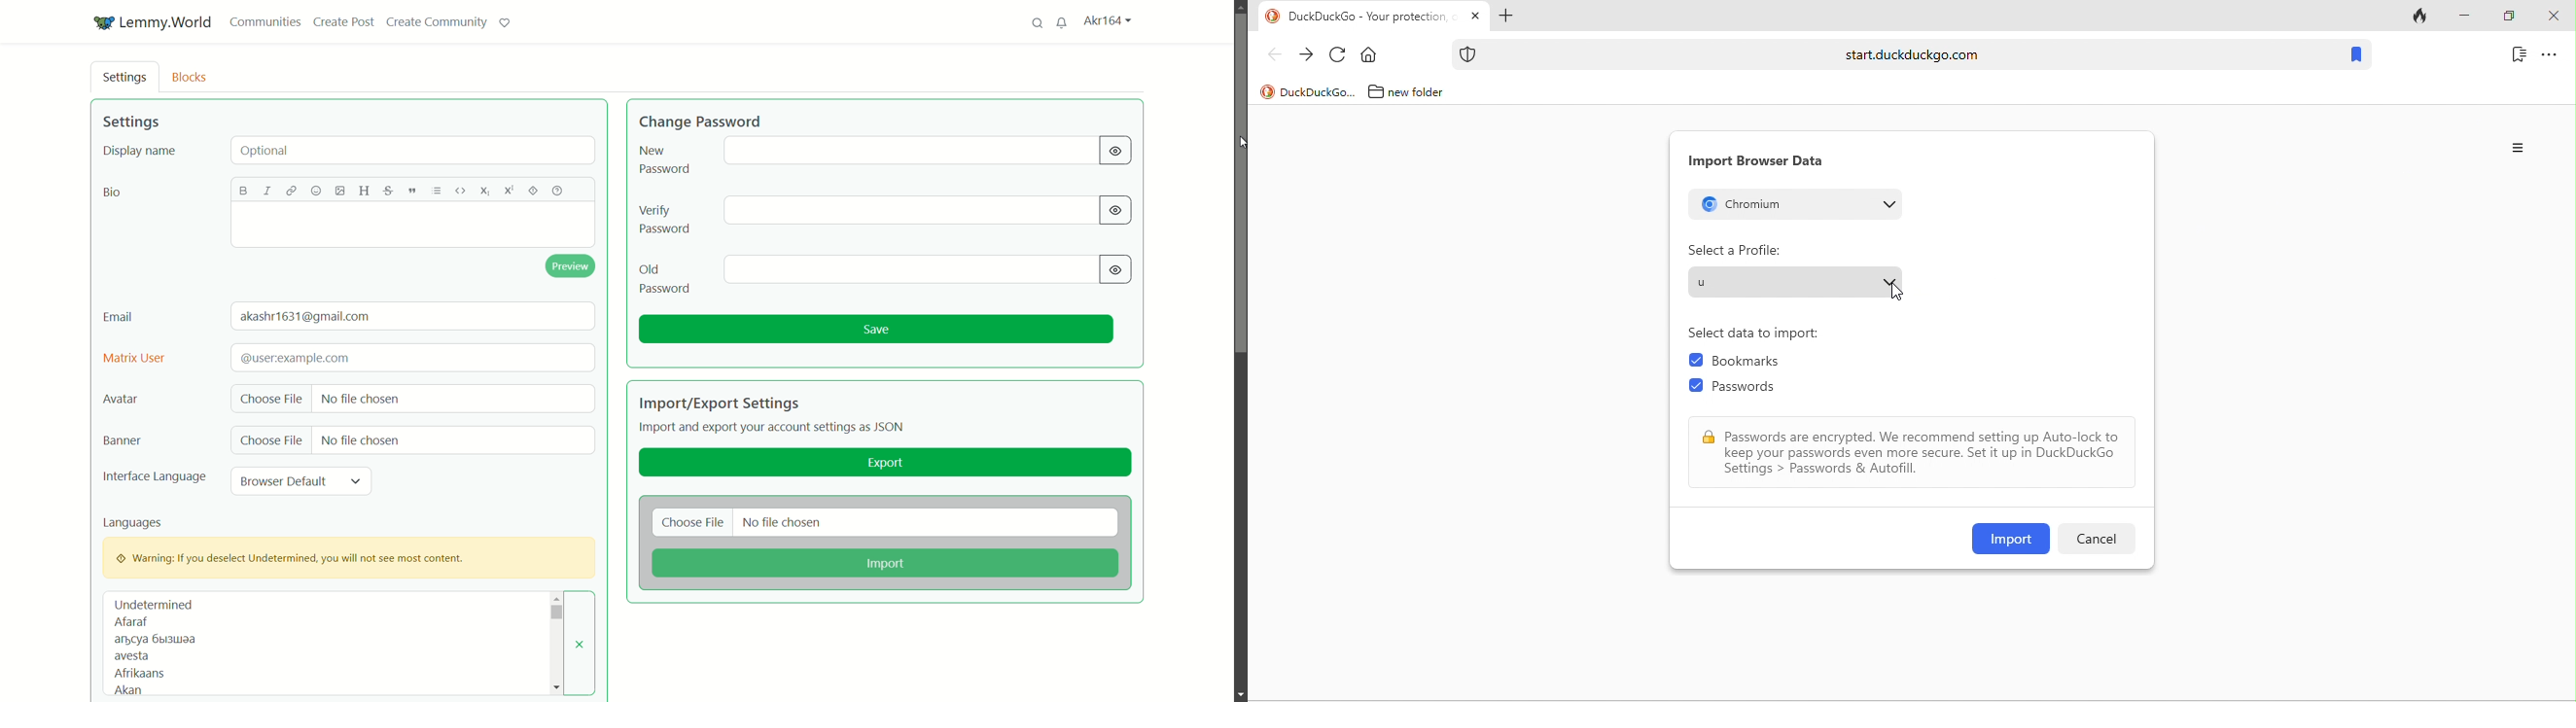 The height and width of the screenshot is (728, 2576). Describe the element at coordinates (1468, 54) in the screenshot. I see `icon` at that location.